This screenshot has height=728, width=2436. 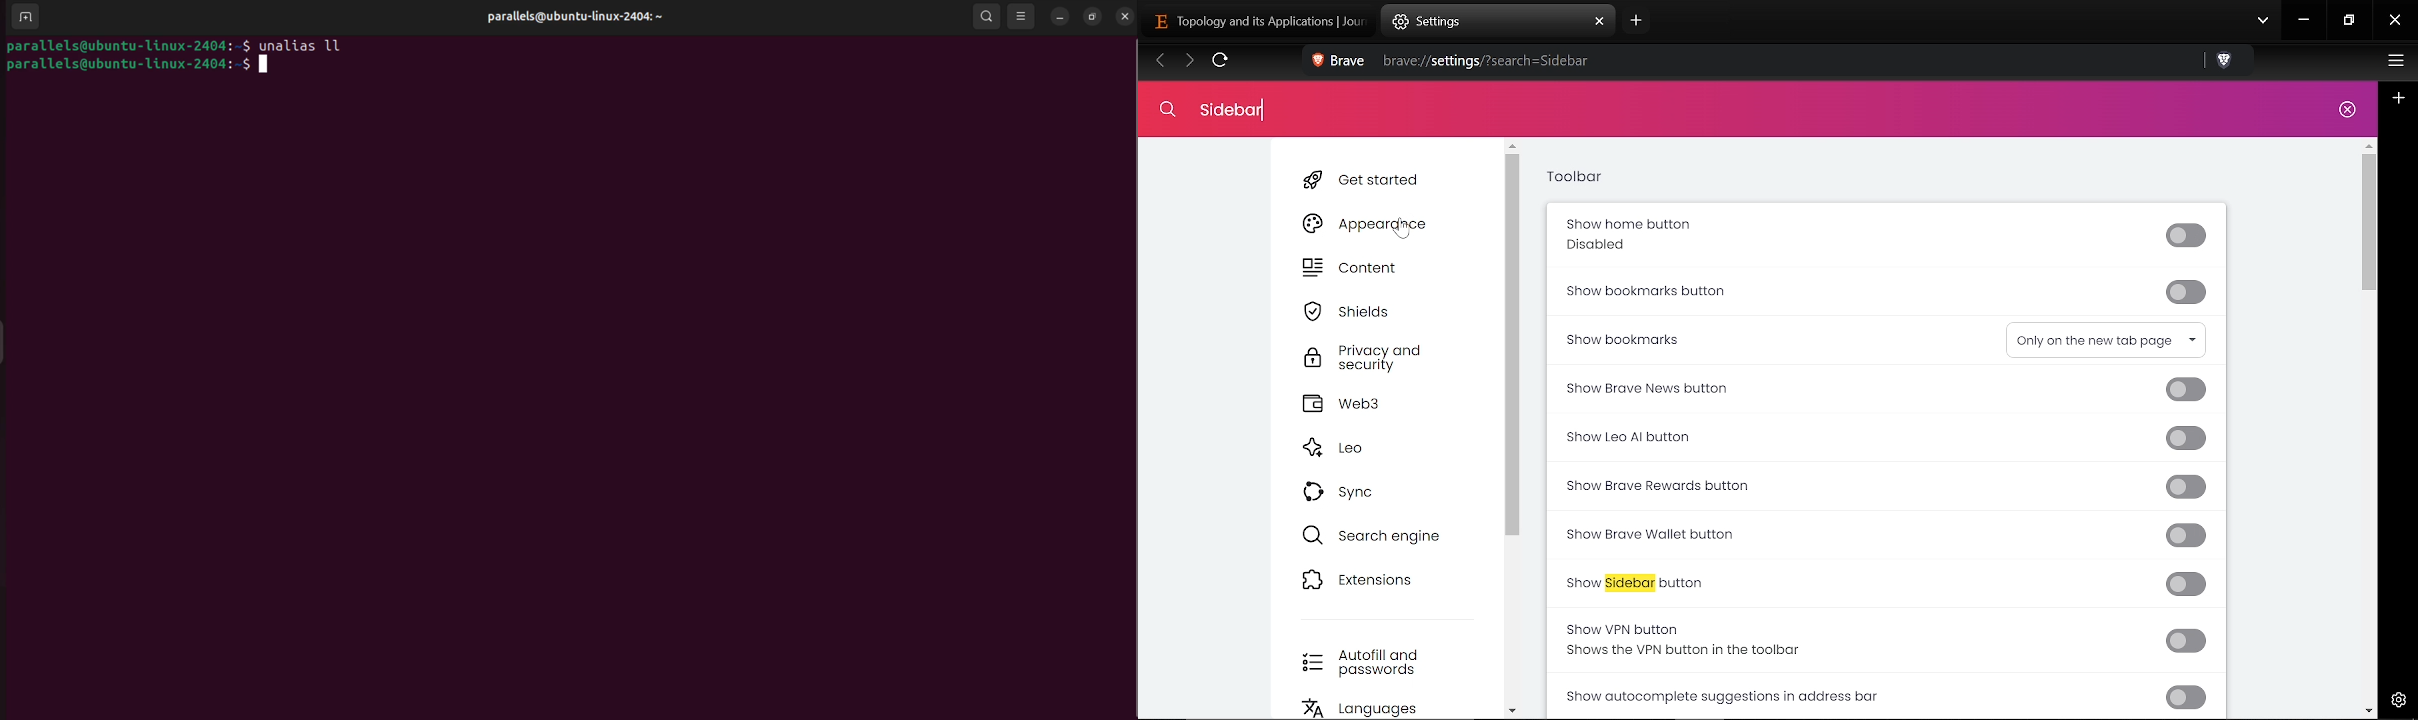 I want to click on resize, so click(x=1092, y=14).